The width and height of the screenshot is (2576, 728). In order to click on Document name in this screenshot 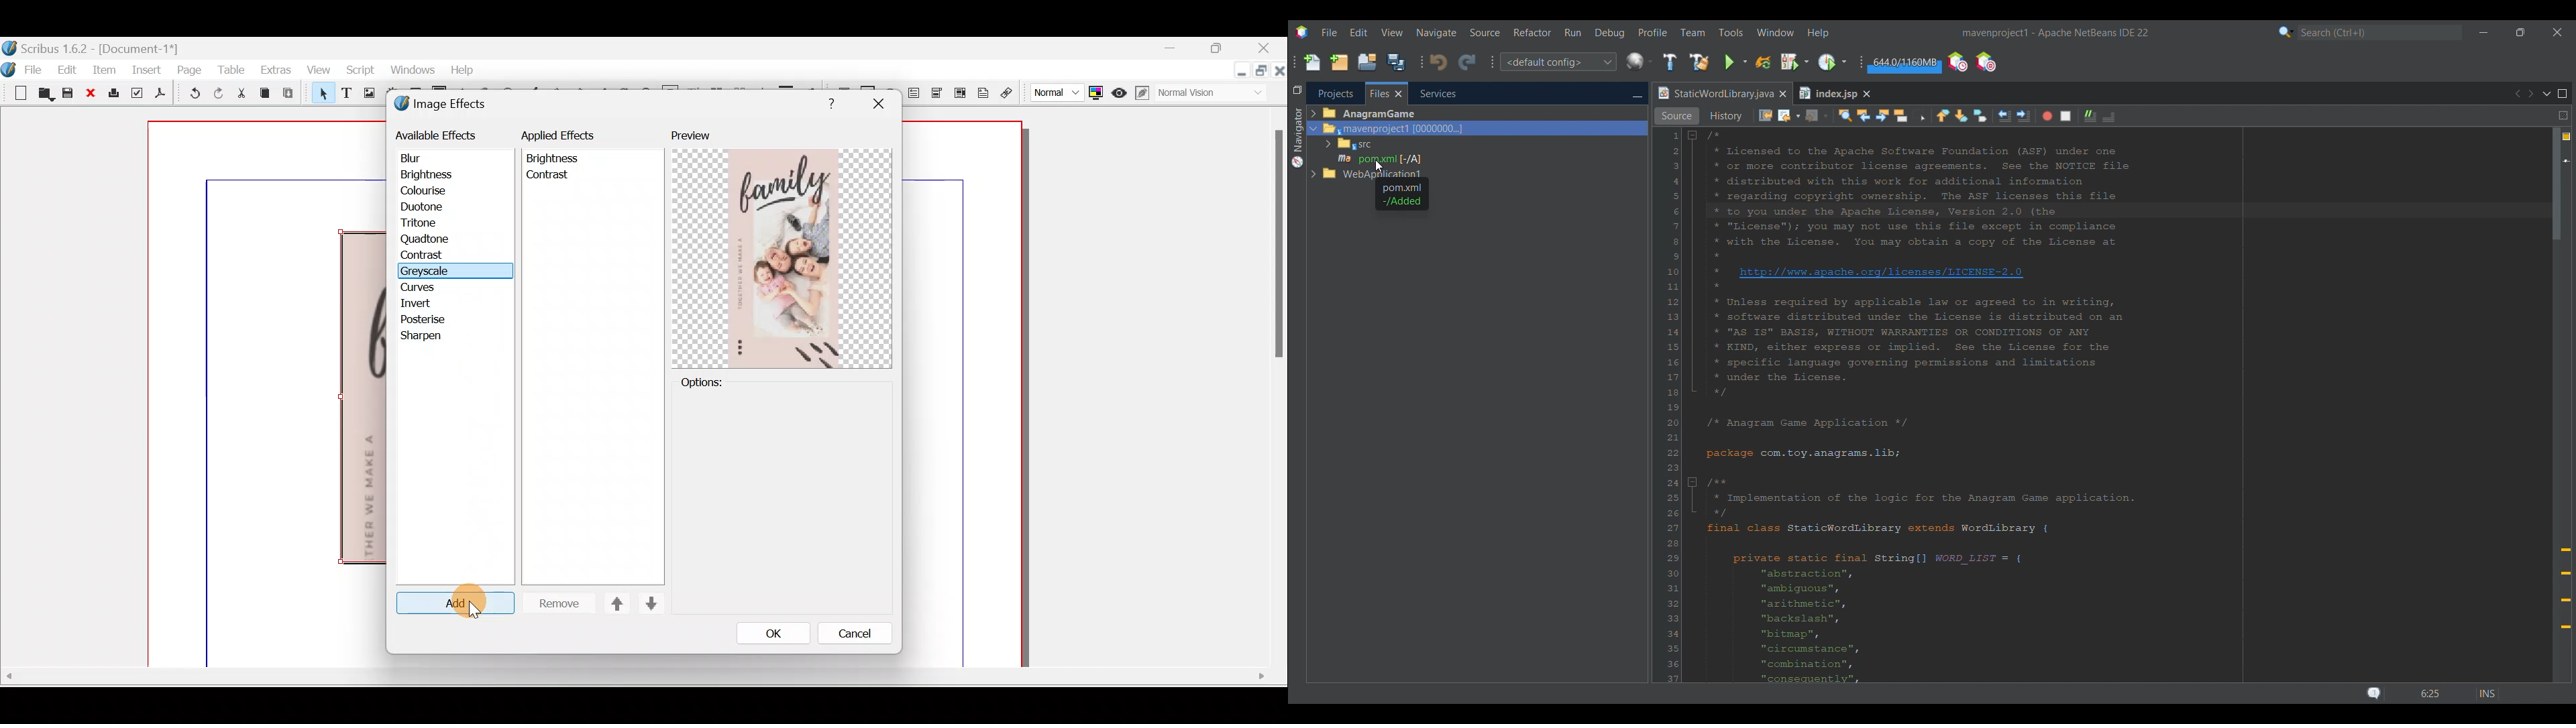, I will do `click(97, 44)`.